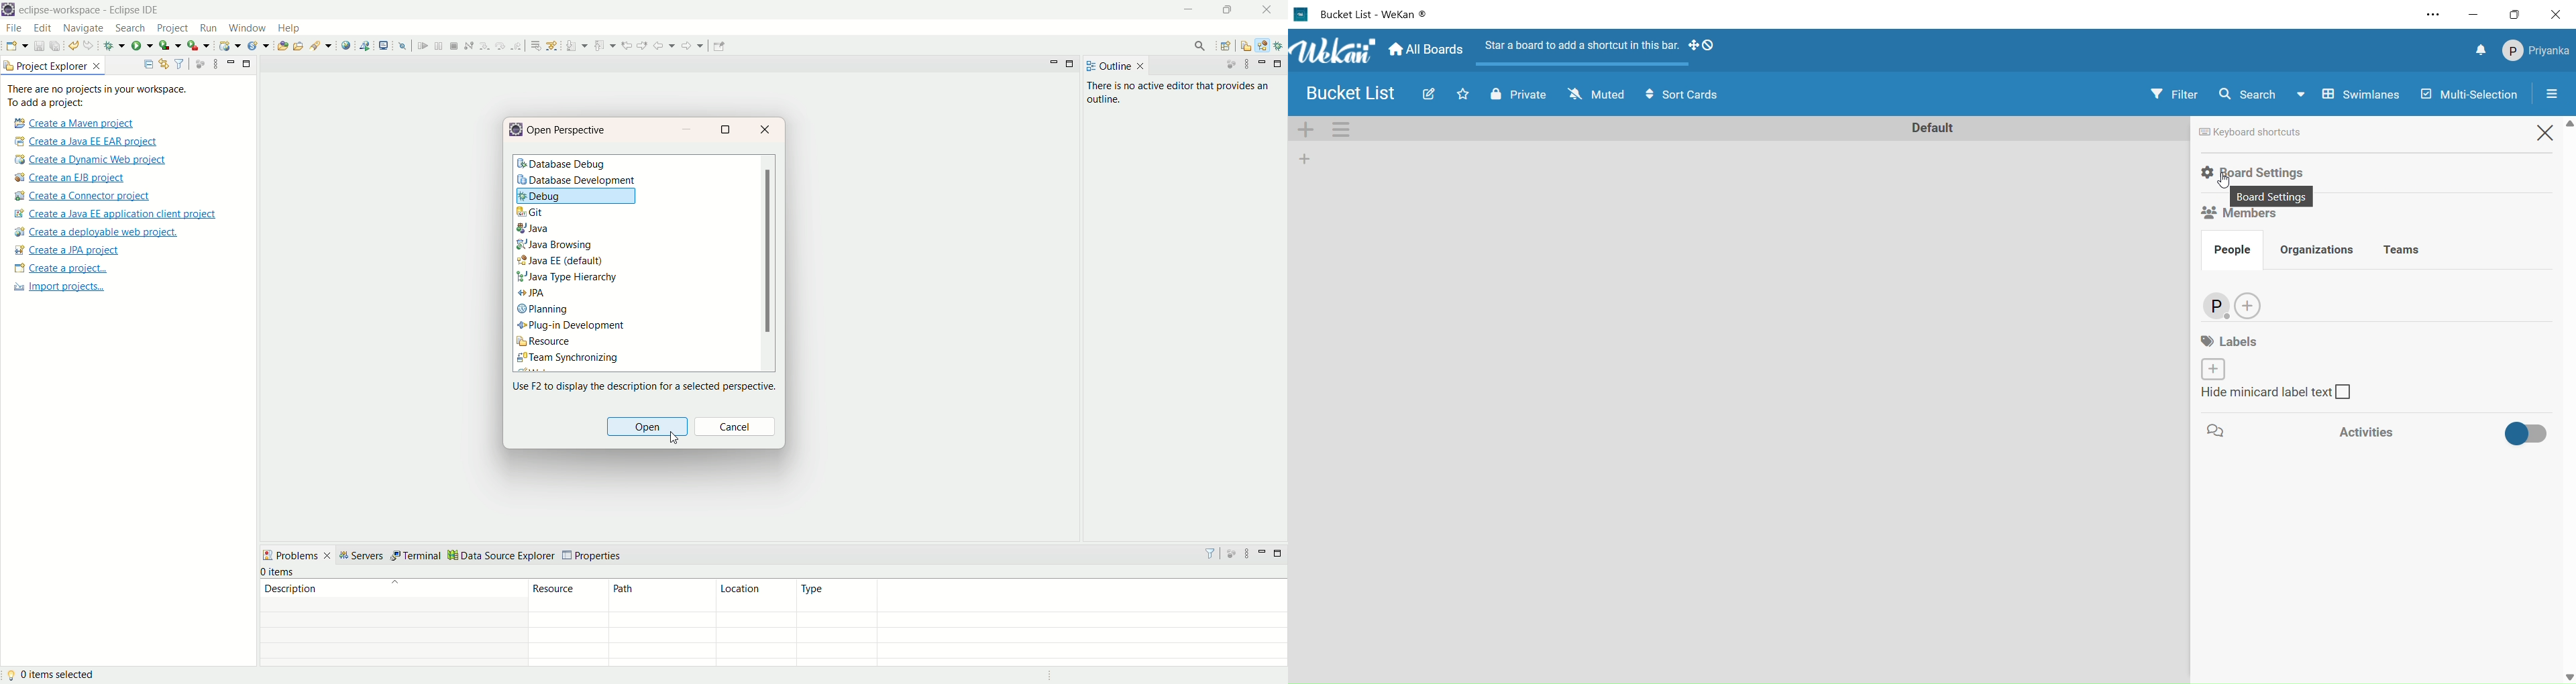 The image size is (2576, 700). I want to click on minimize, so click(2476, 15).